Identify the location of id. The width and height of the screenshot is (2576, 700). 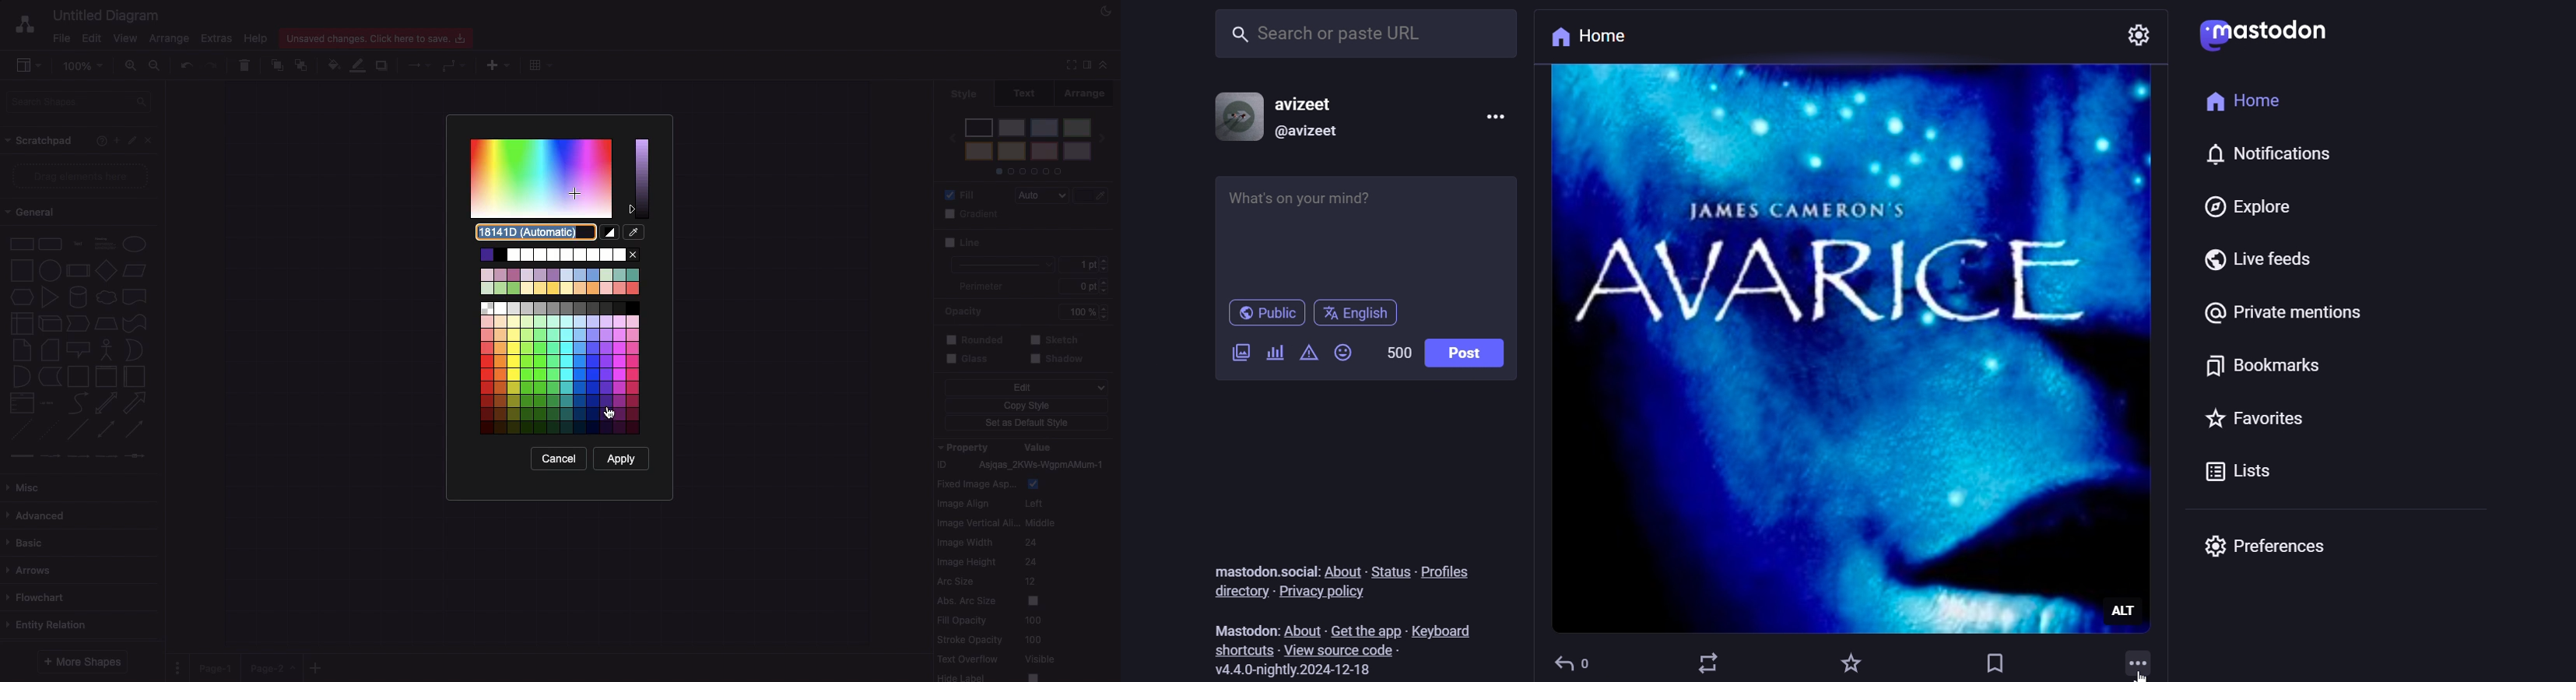
(1314, 132).